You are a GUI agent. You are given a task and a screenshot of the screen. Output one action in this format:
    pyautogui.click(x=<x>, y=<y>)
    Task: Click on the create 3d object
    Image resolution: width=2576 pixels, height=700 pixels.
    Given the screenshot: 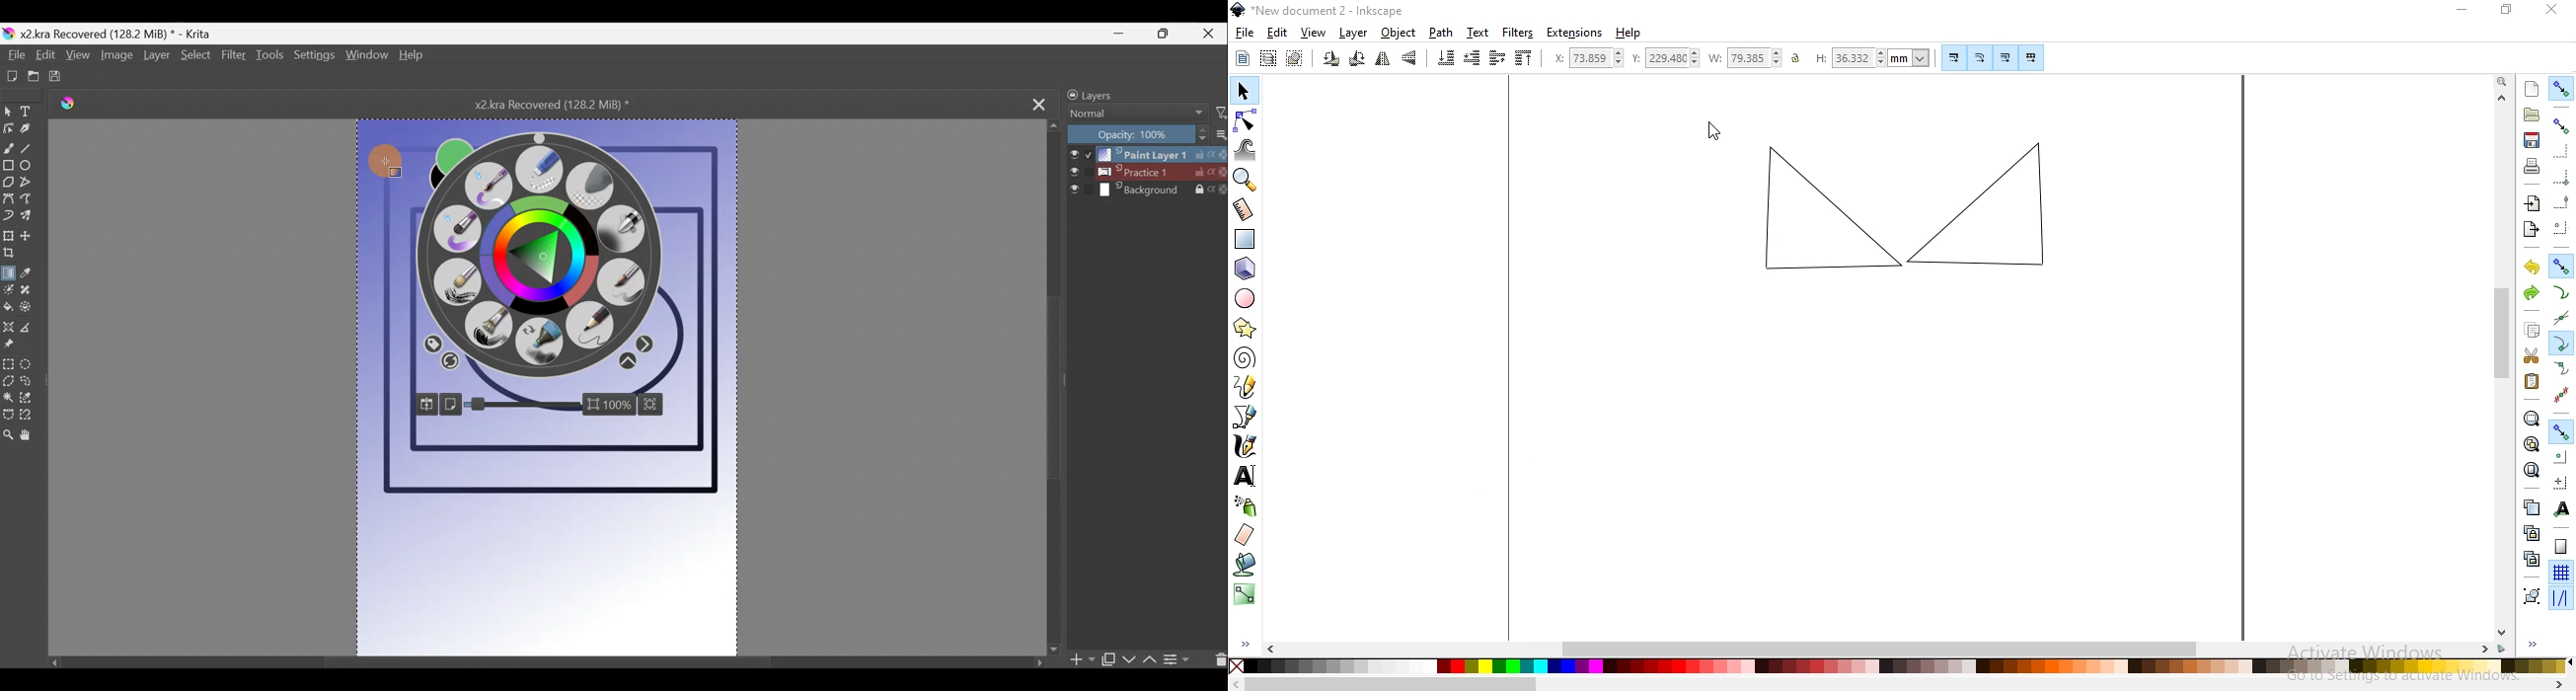 What is the action you would take?
    pyautogui.click(x=1246, y=269)
    